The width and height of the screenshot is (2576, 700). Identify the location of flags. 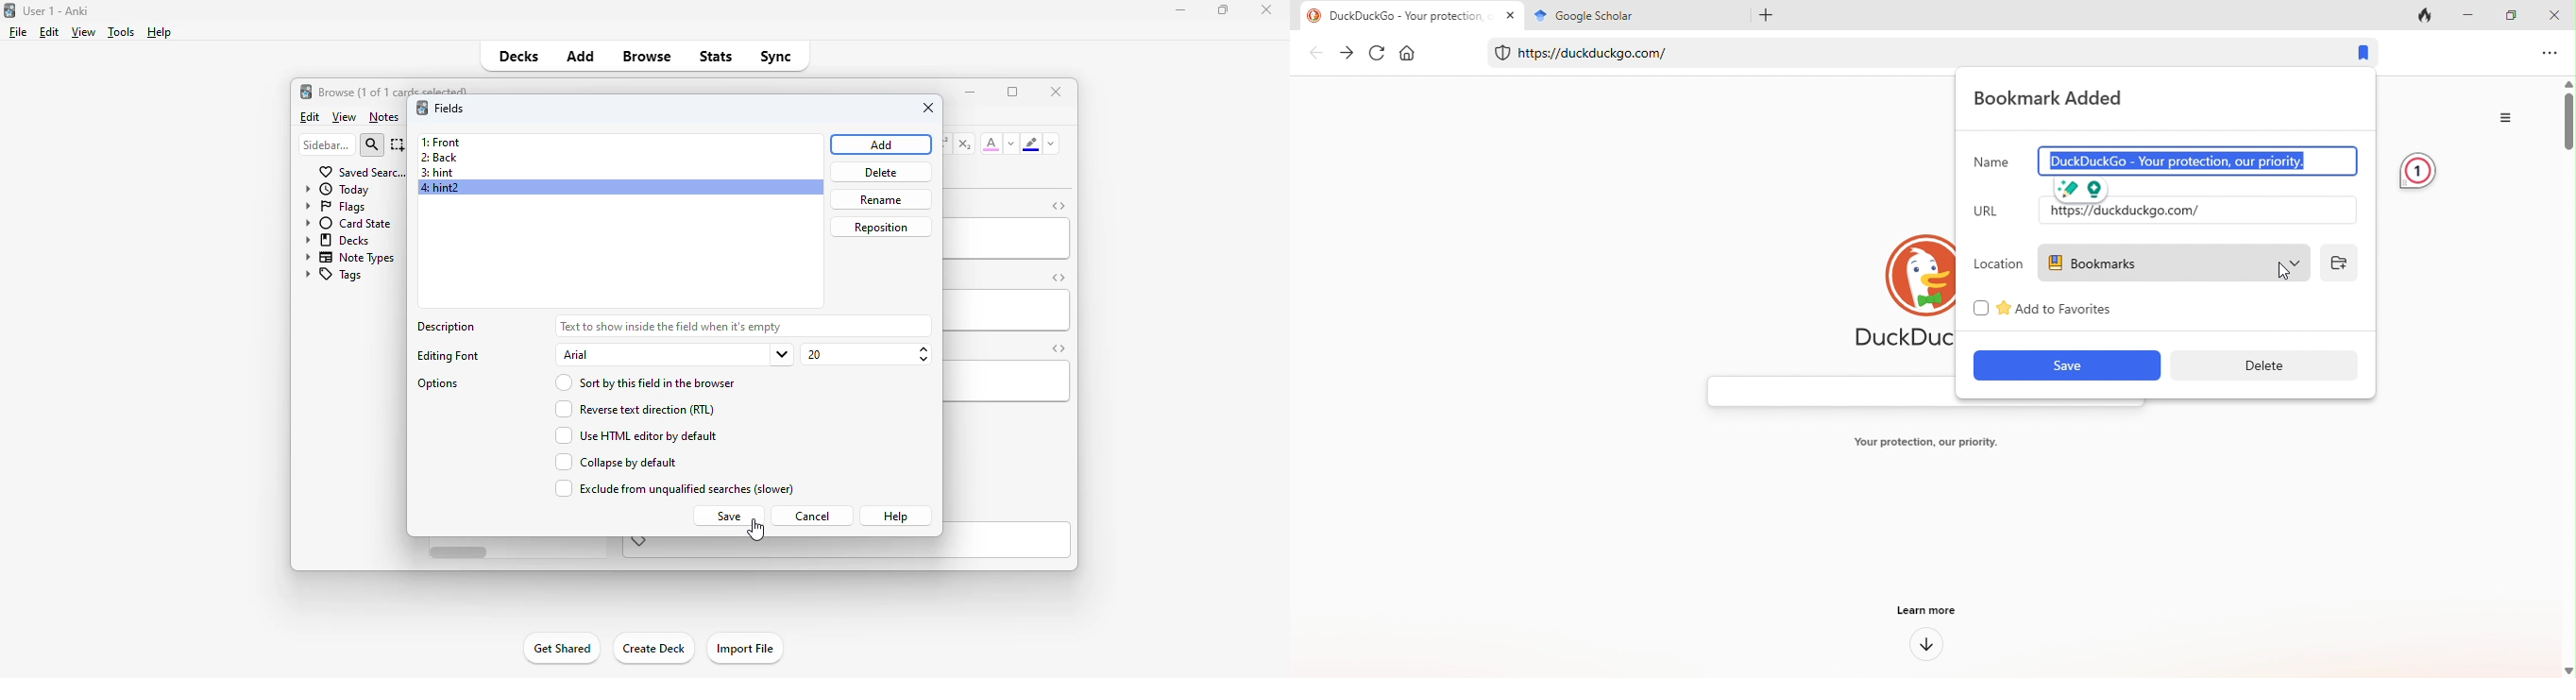
(333, 206).